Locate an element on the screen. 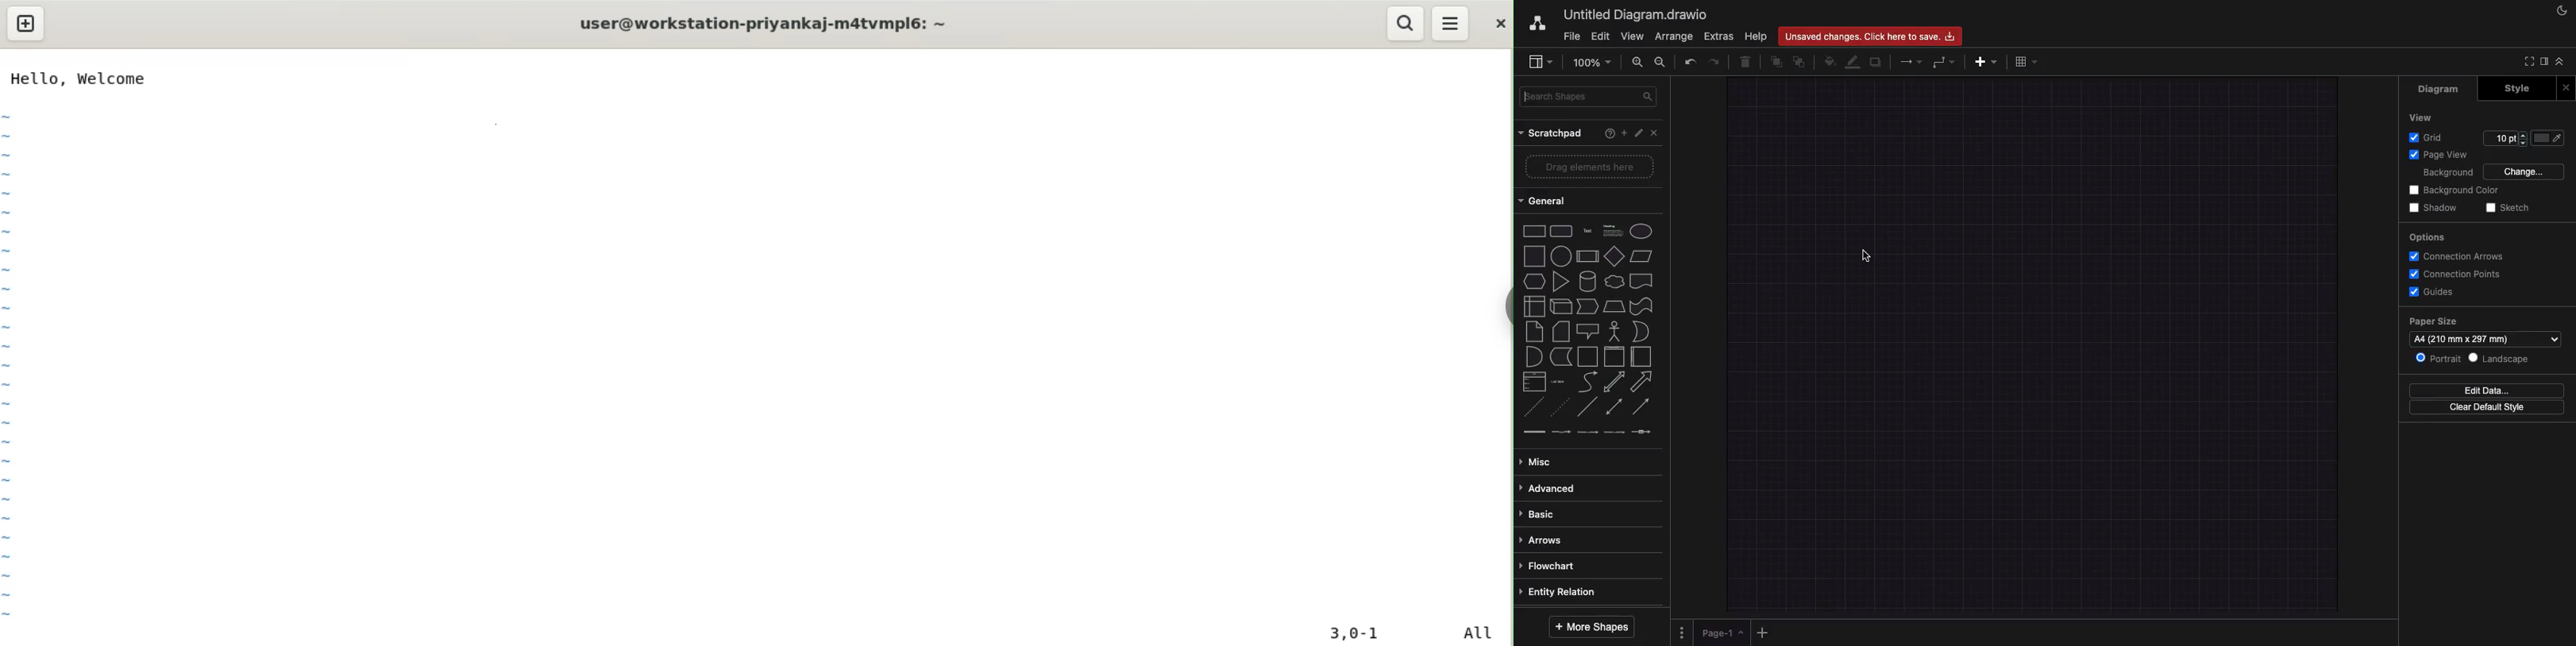  Close is located at coordinates (1653, 133).